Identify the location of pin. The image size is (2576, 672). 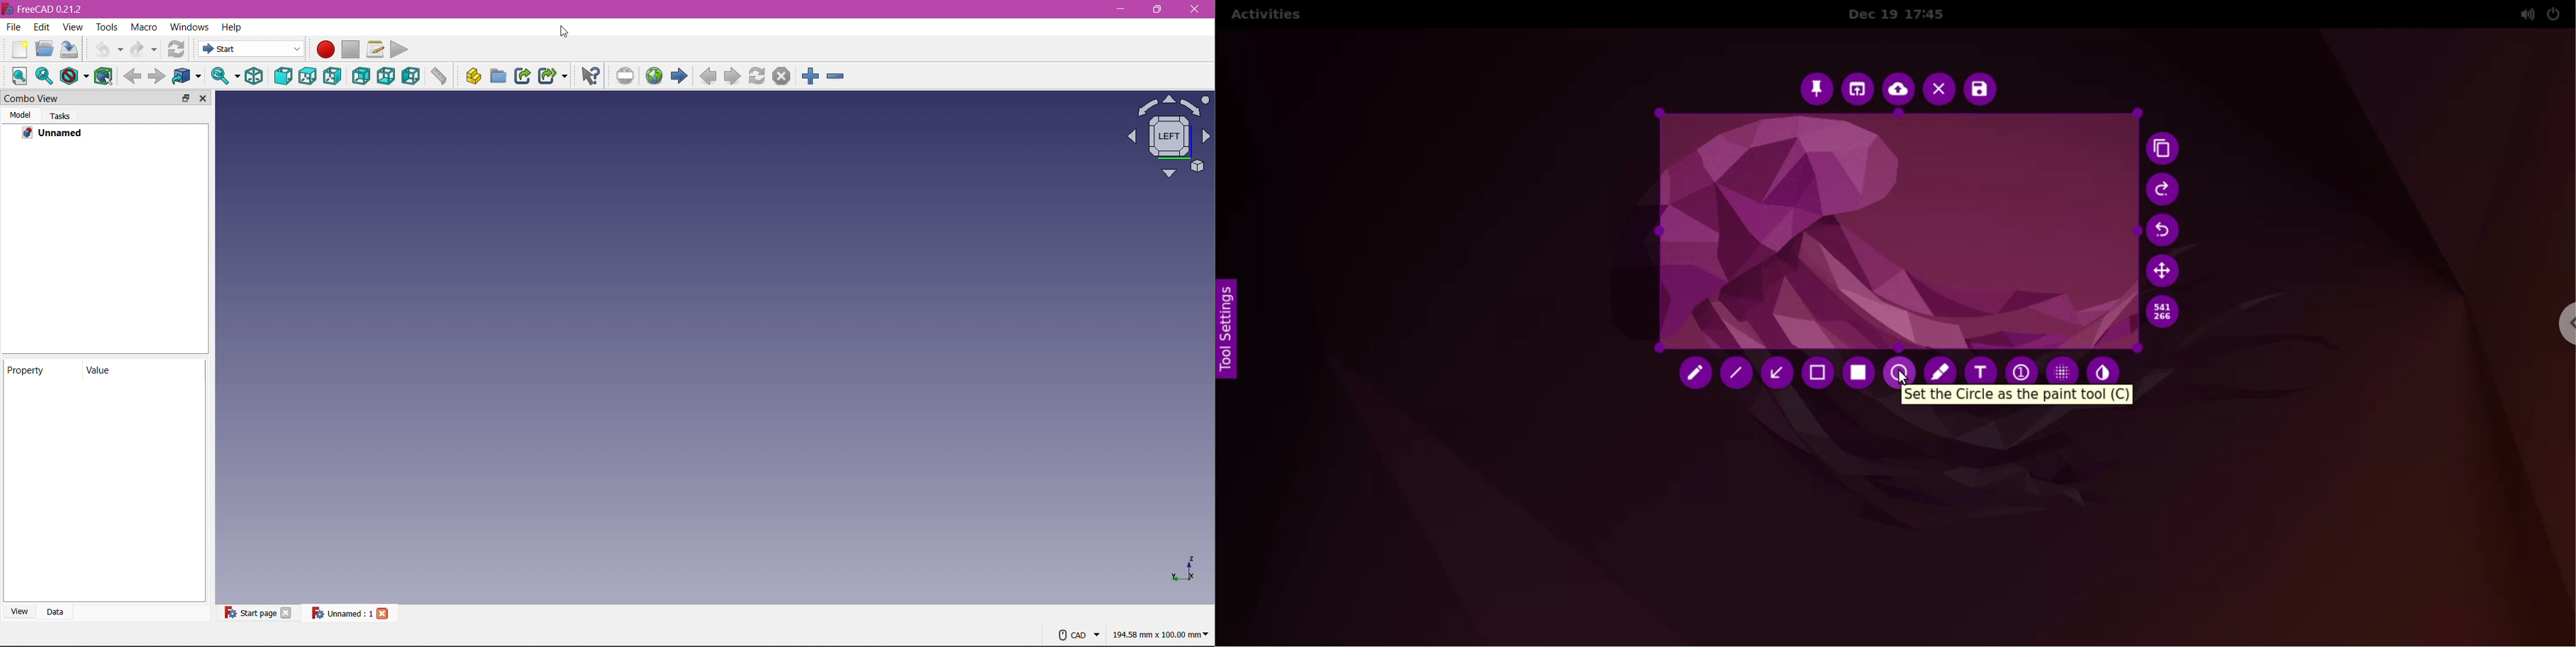
(1816, 88).